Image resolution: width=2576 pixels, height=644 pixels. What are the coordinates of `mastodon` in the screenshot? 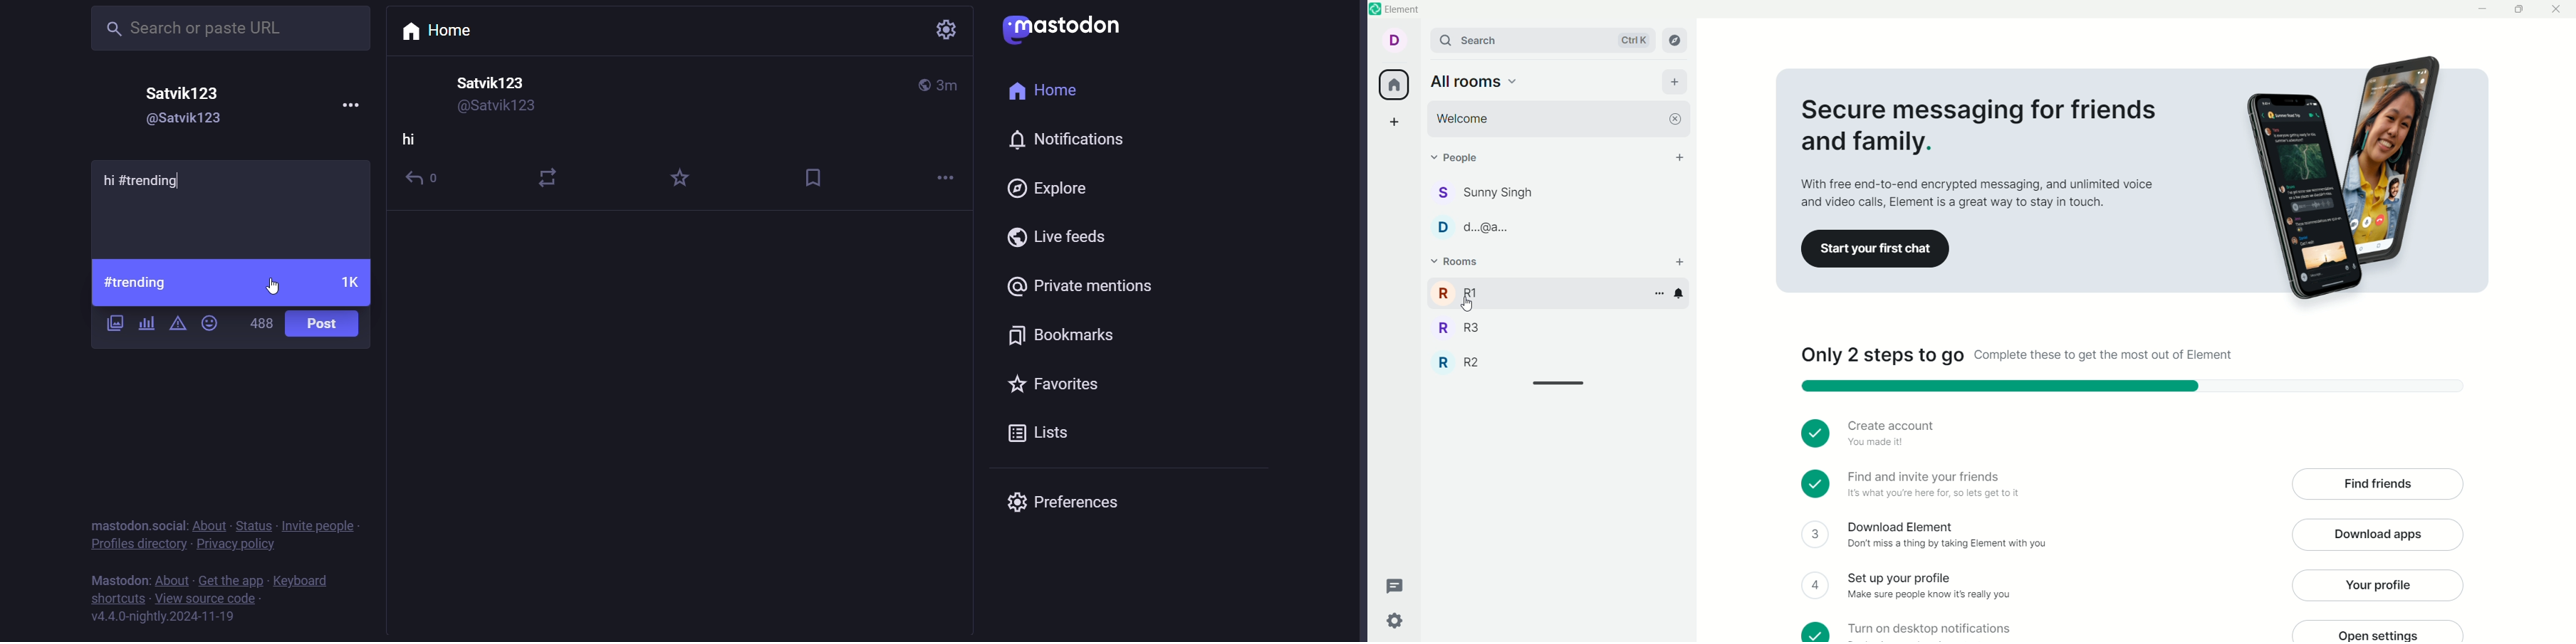 It's located at (1068, 28).